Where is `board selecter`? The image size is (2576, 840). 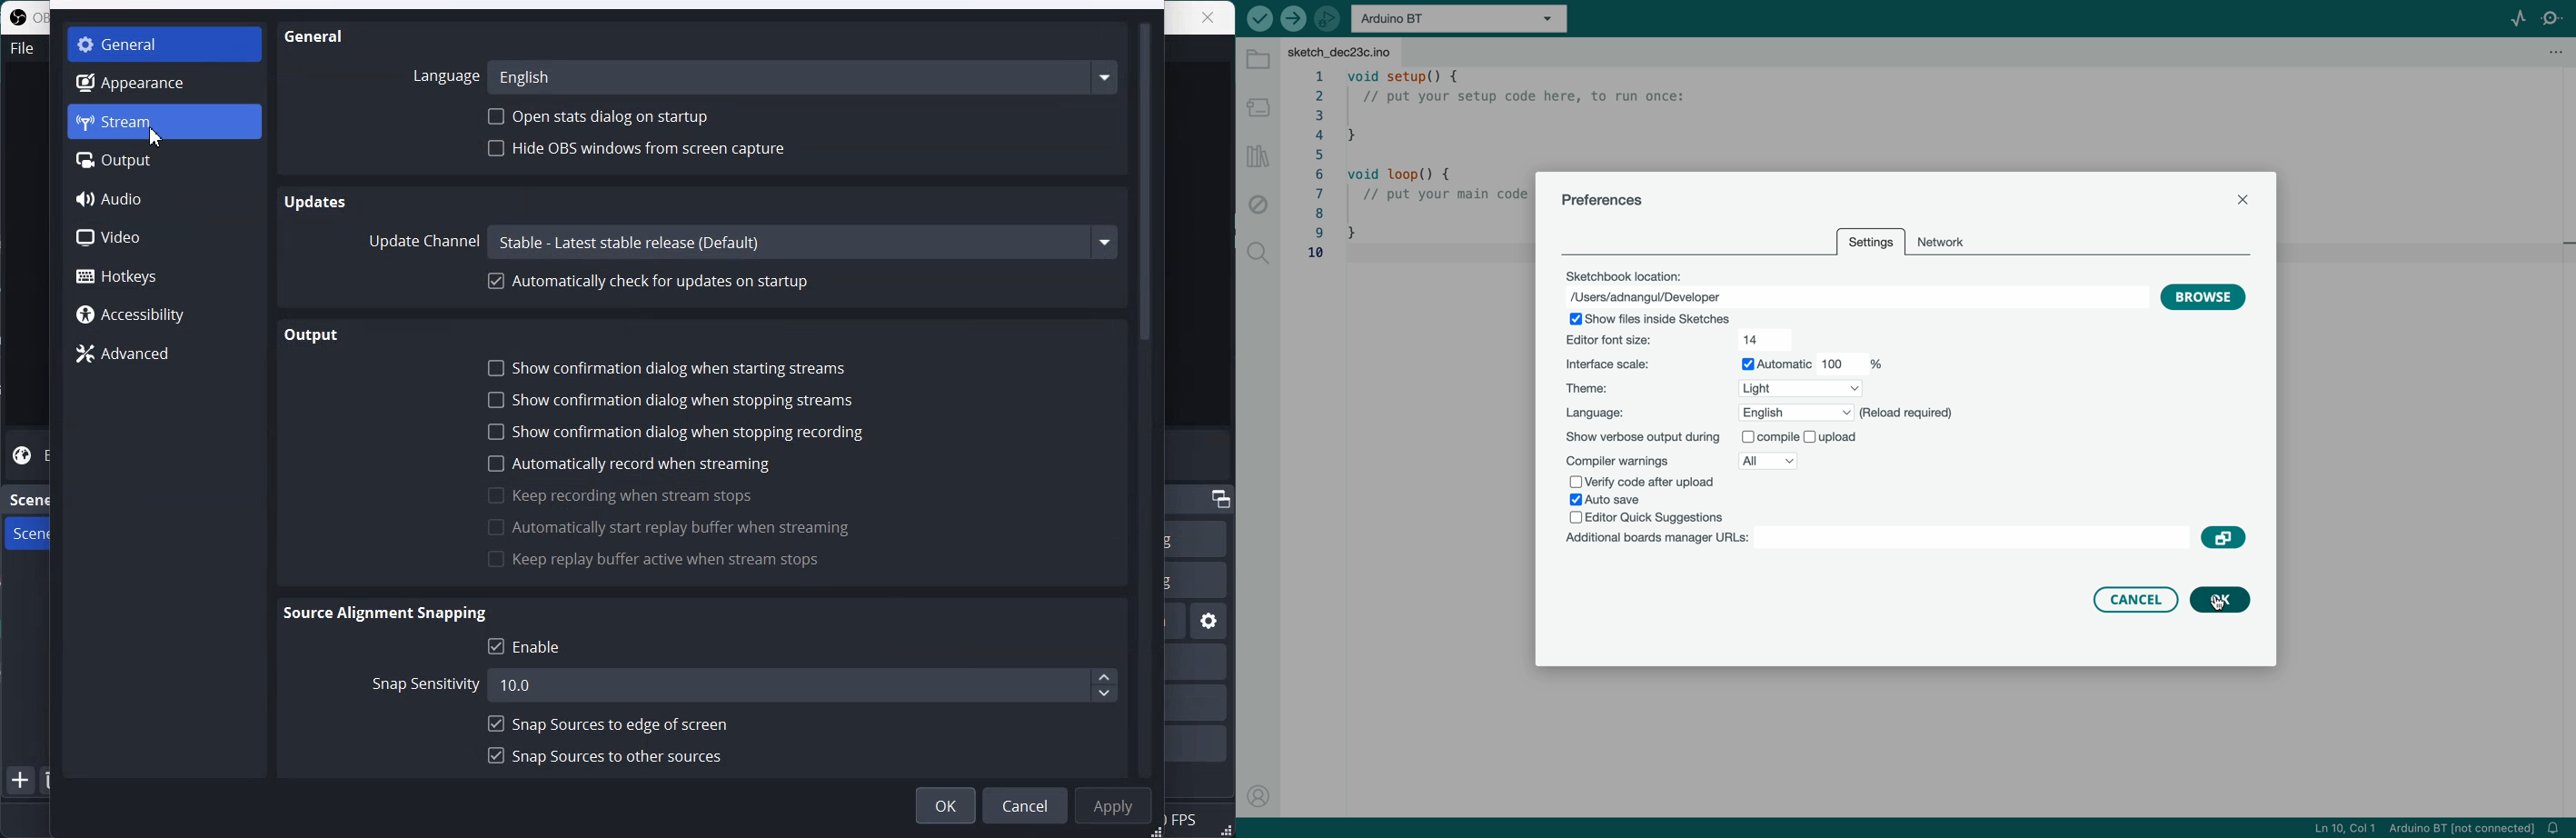 board selecter is located at coordinates (1461, 18).